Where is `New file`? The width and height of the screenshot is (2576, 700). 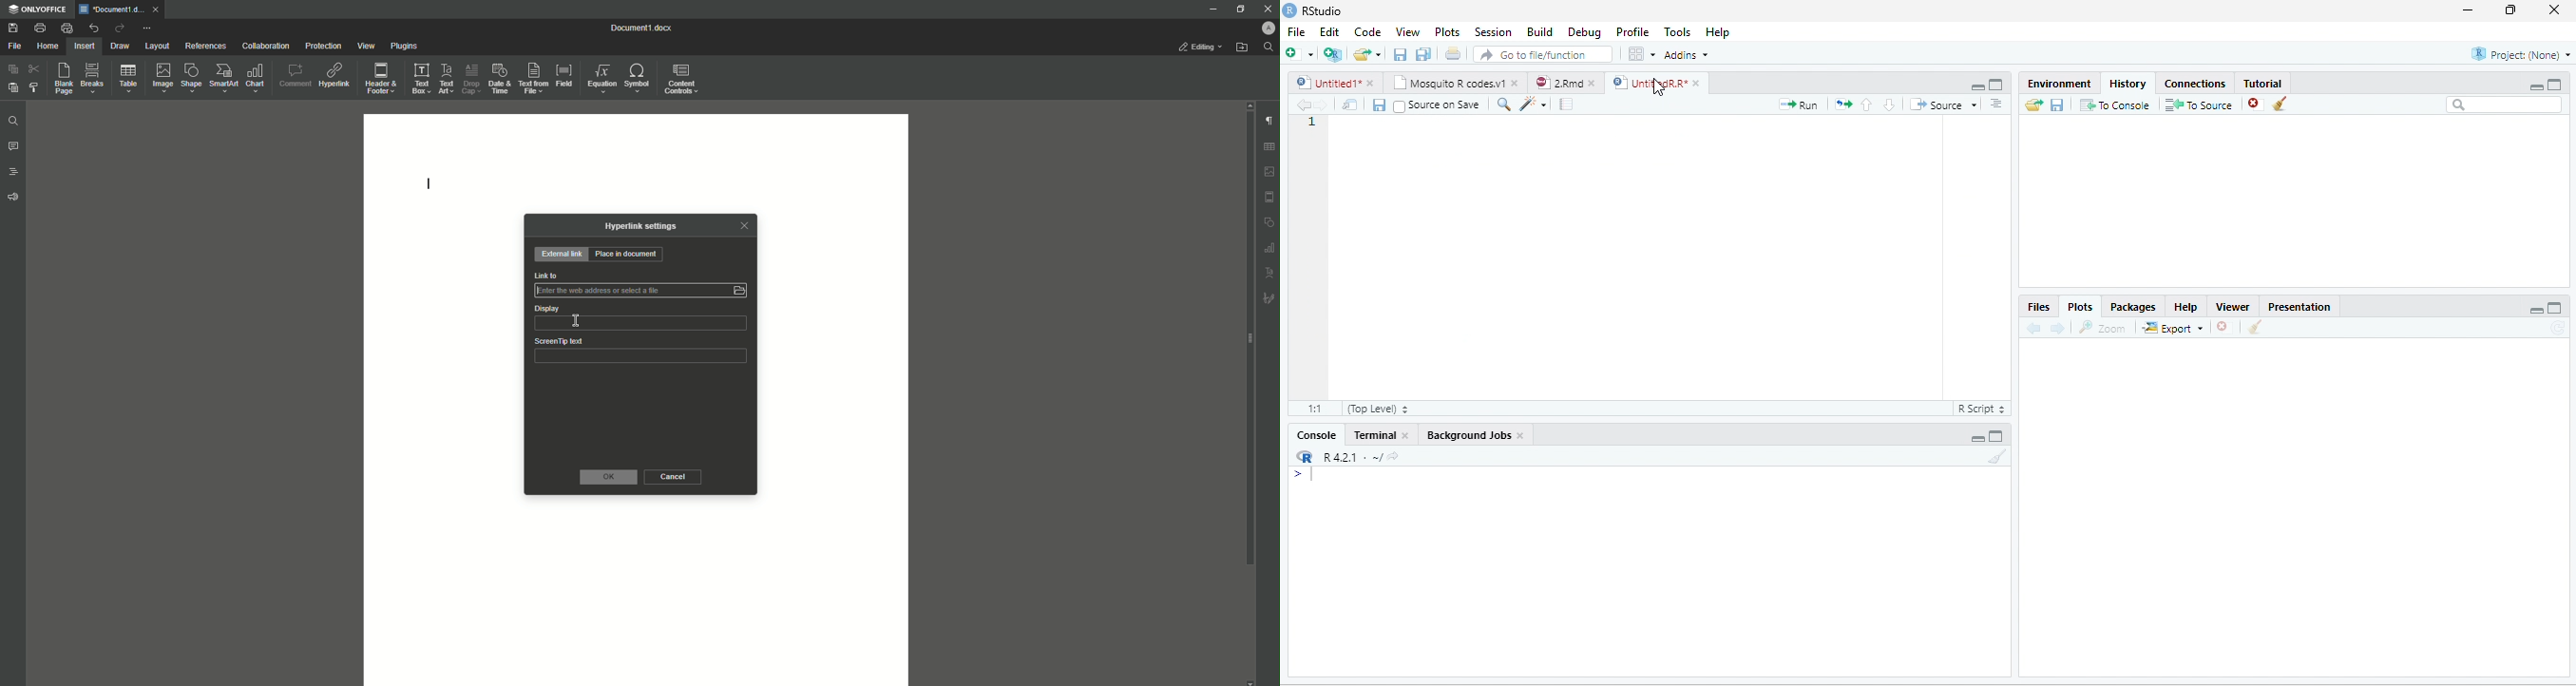
New file is located at coordinates (1300, 53).